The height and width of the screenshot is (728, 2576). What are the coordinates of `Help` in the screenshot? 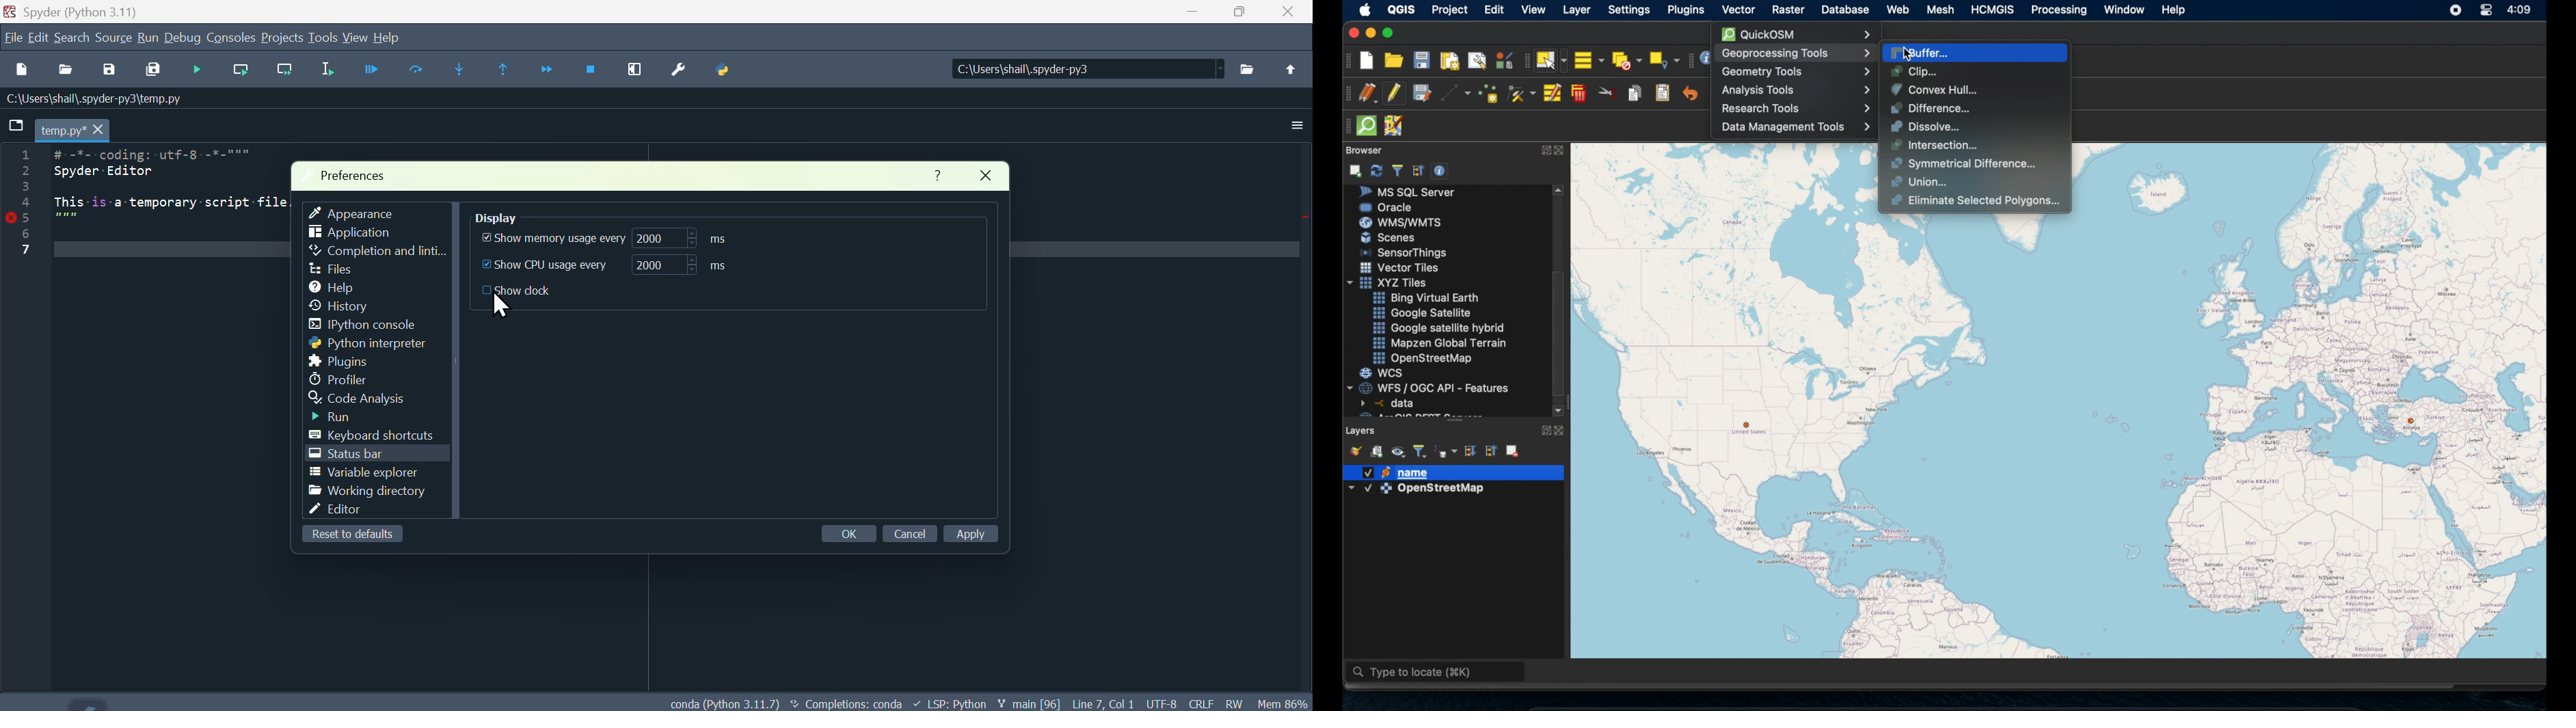 It's located at (397, 36).